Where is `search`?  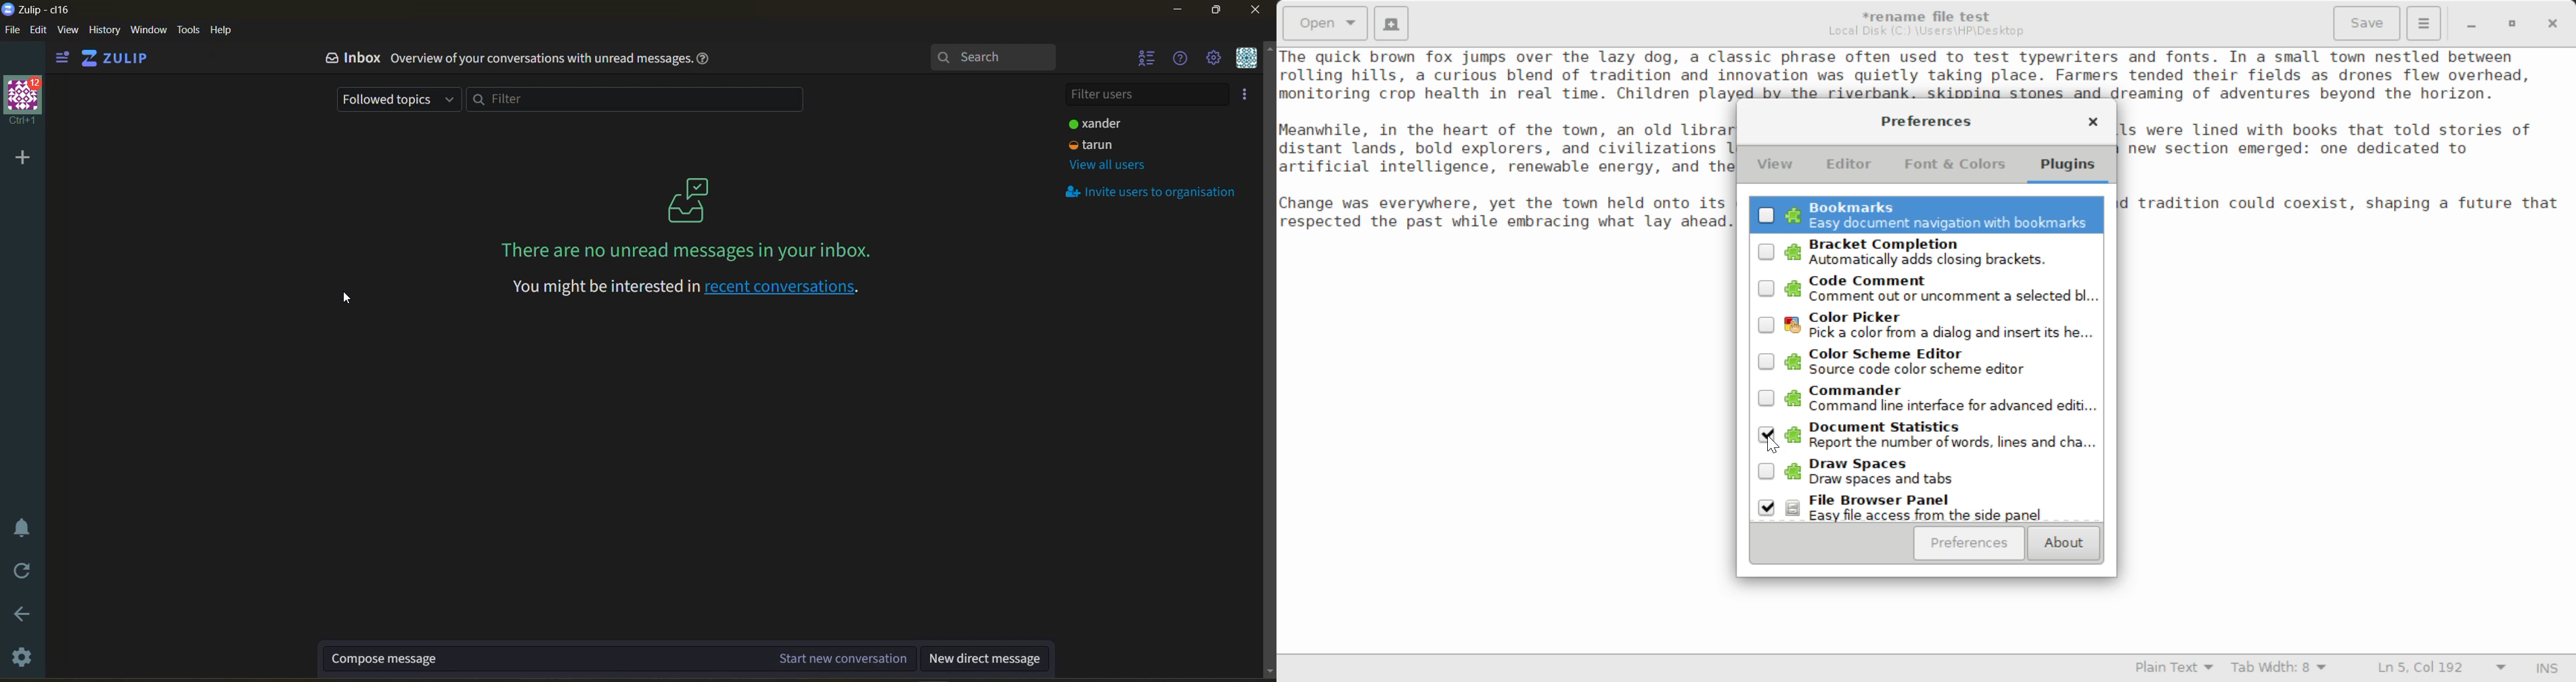
search is located at coordinates (992, 57).